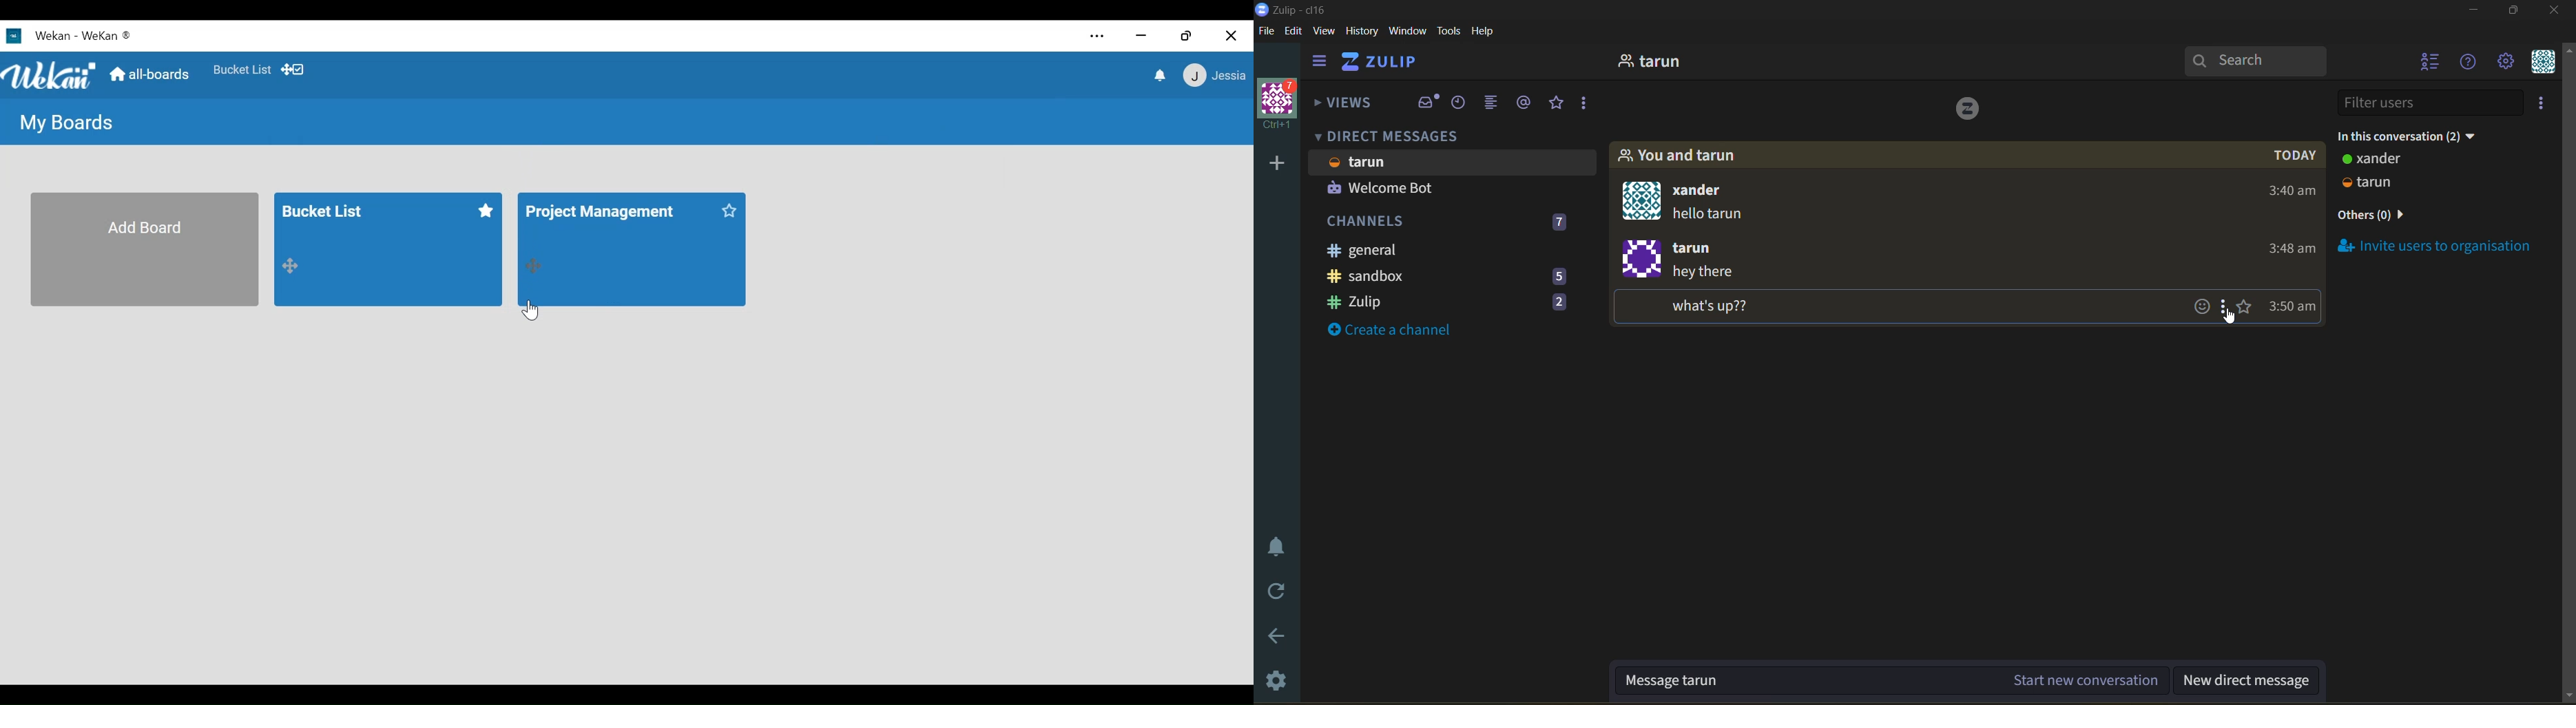  What do you see at coordinates (1457, 302) in the screenshot?
I see `zulip` at bounding box center [1457, 302].